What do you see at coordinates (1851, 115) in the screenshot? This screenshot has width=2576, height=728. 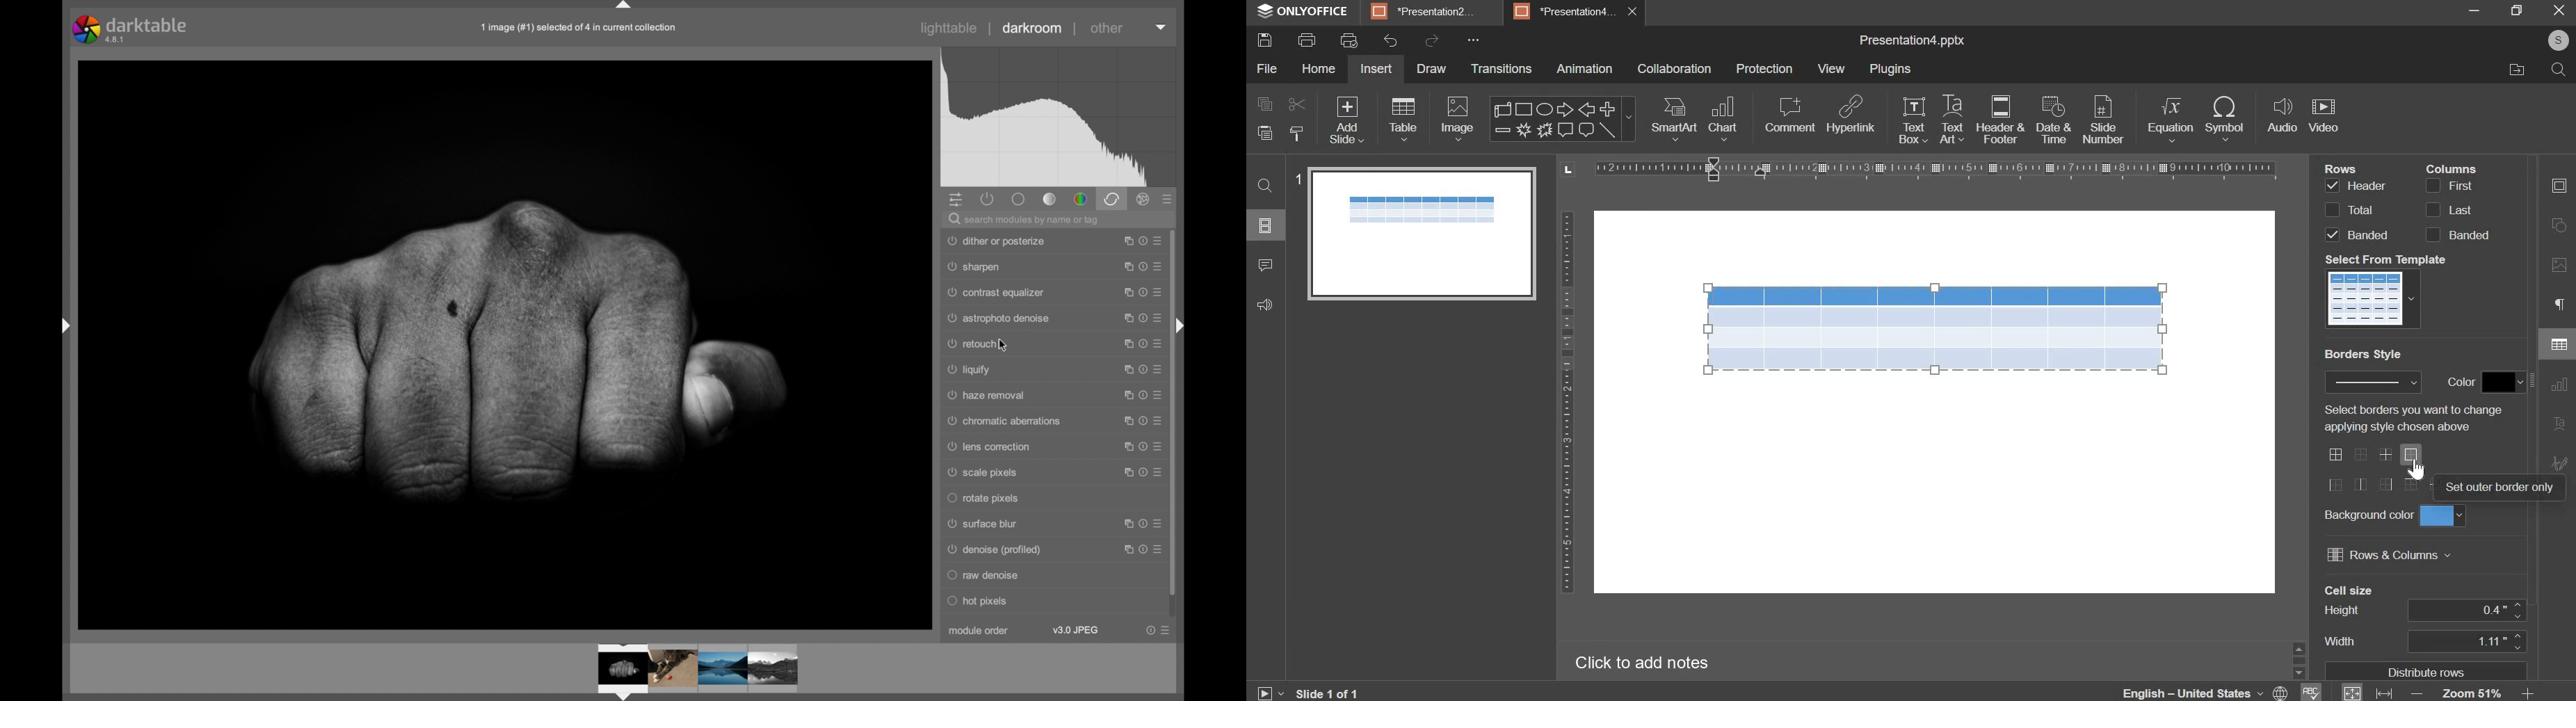 I see `hyperlink` at bounding box center [1851, 115].